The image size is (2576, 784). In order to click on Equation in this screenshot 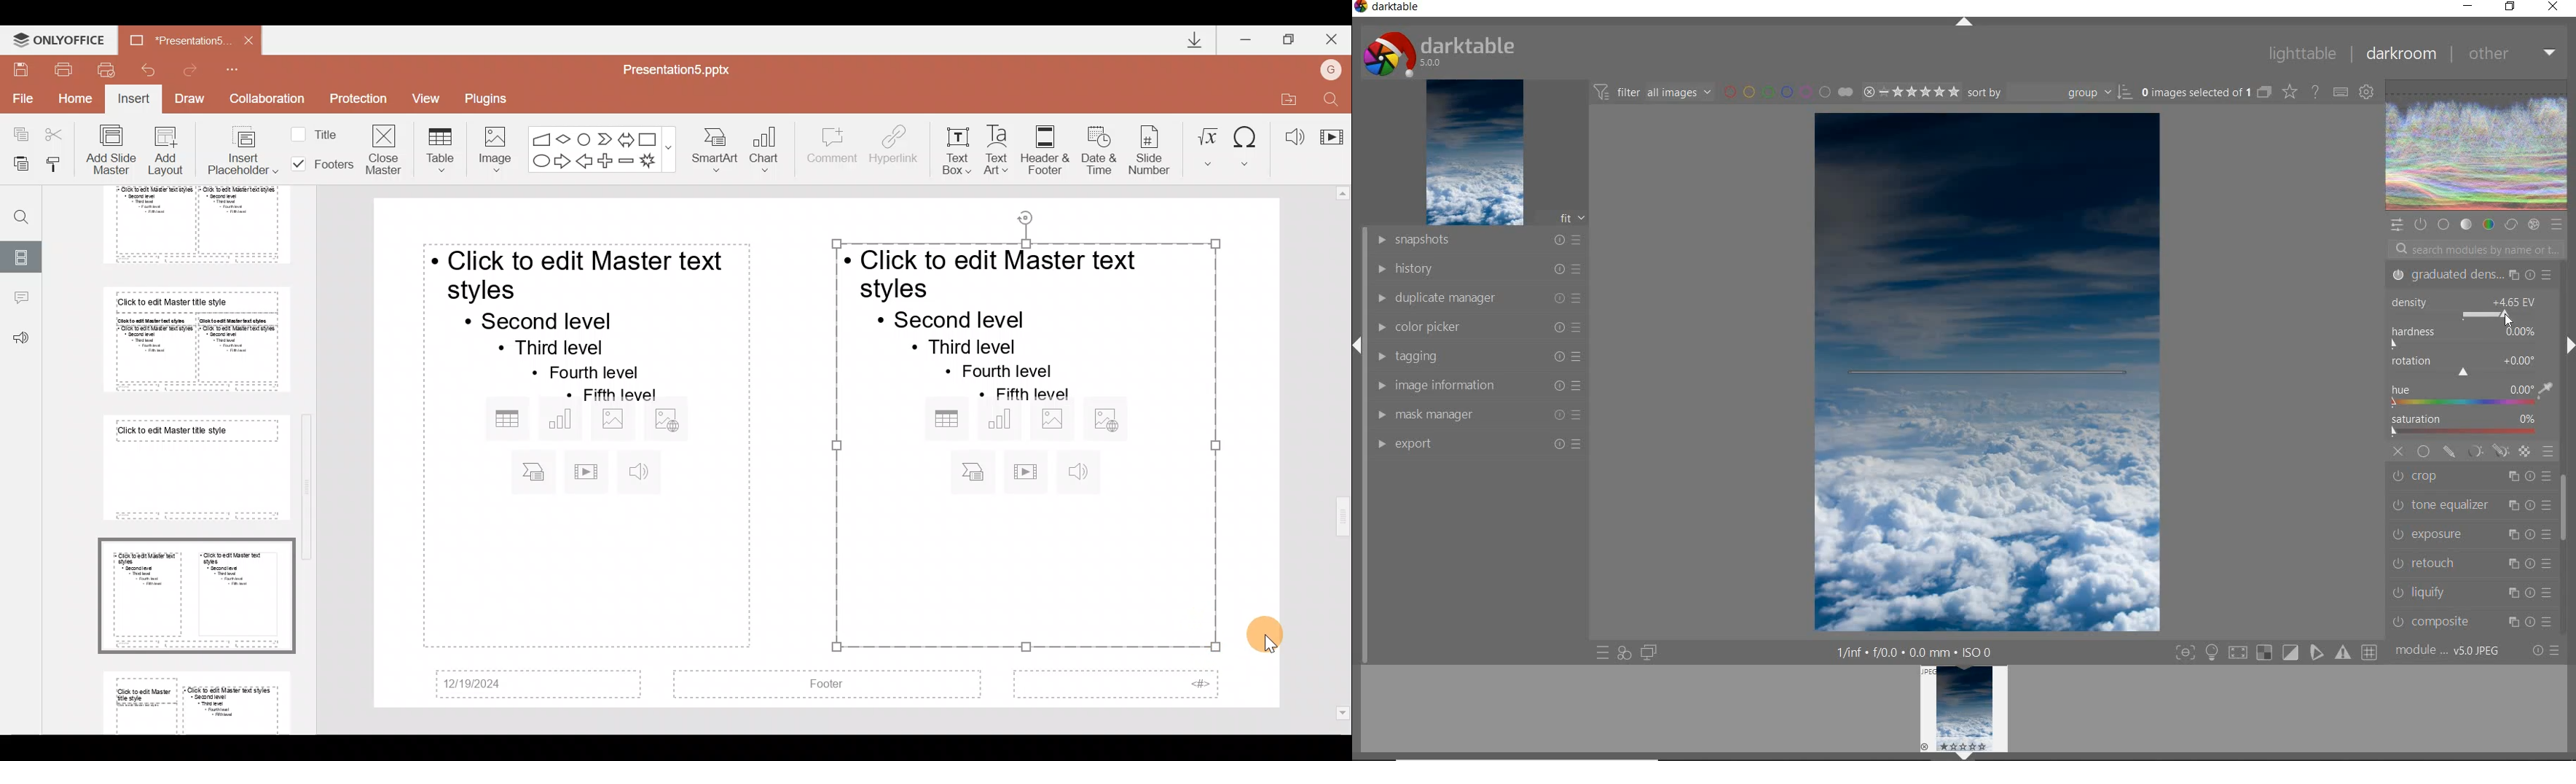, I will do `click(1207, 144)`.